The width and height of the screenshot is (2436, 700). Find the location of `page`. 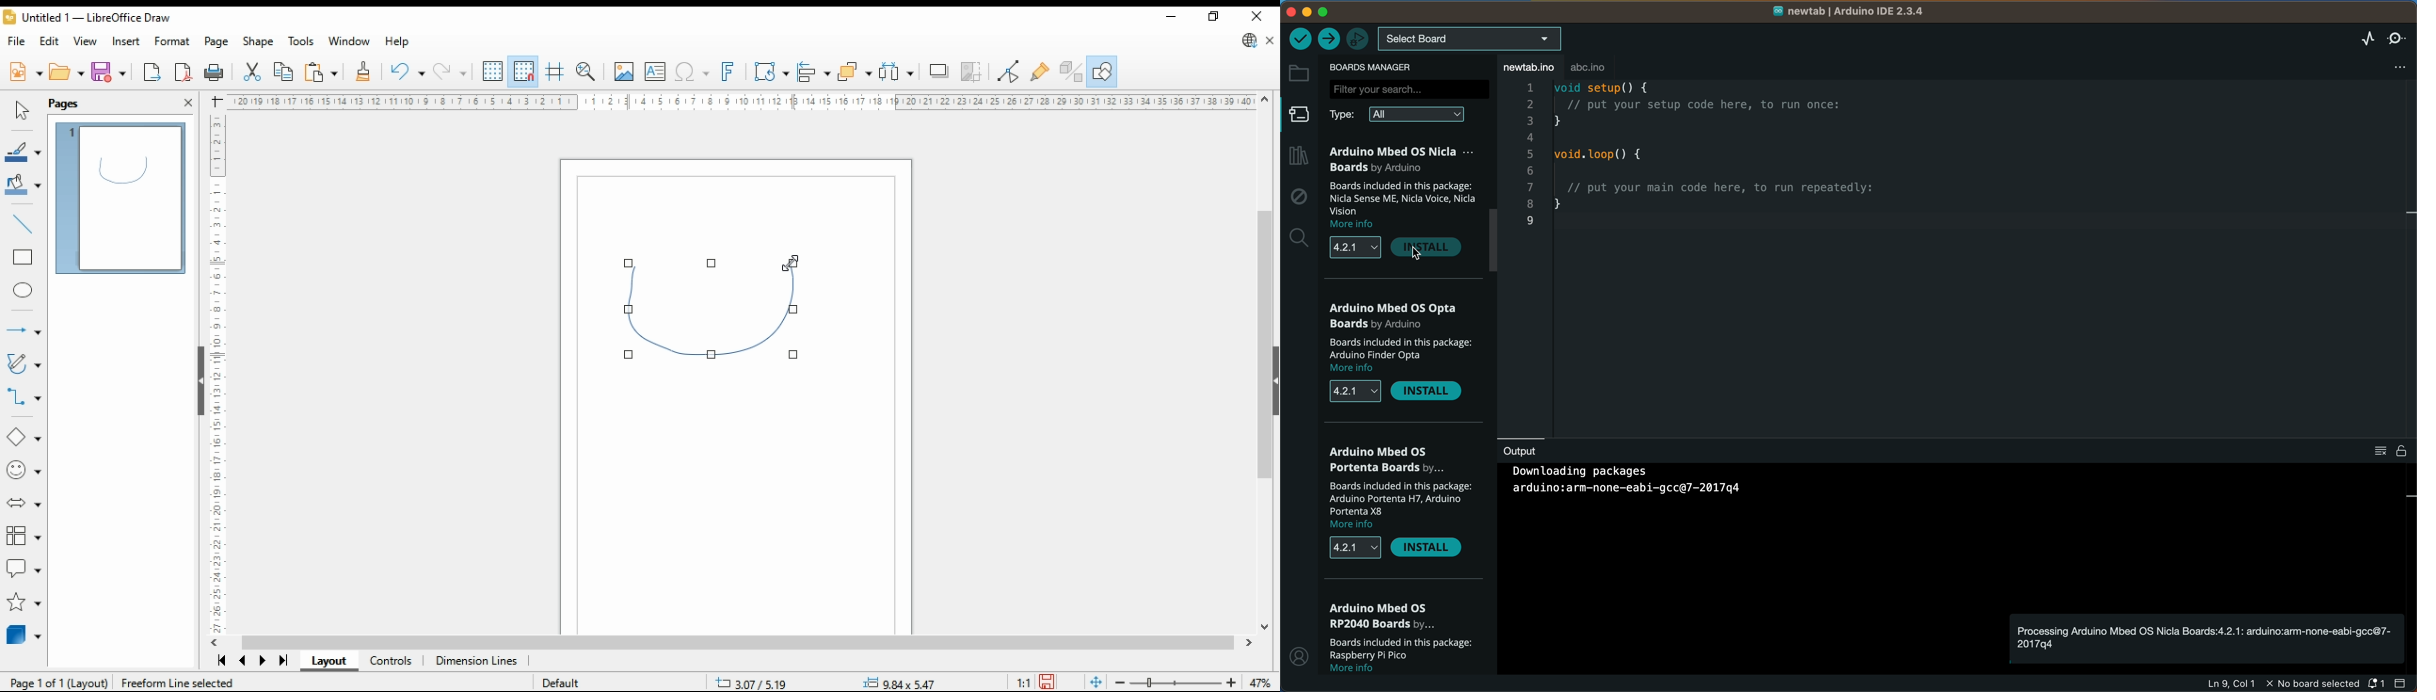

page is located at coordinates (217, 42).